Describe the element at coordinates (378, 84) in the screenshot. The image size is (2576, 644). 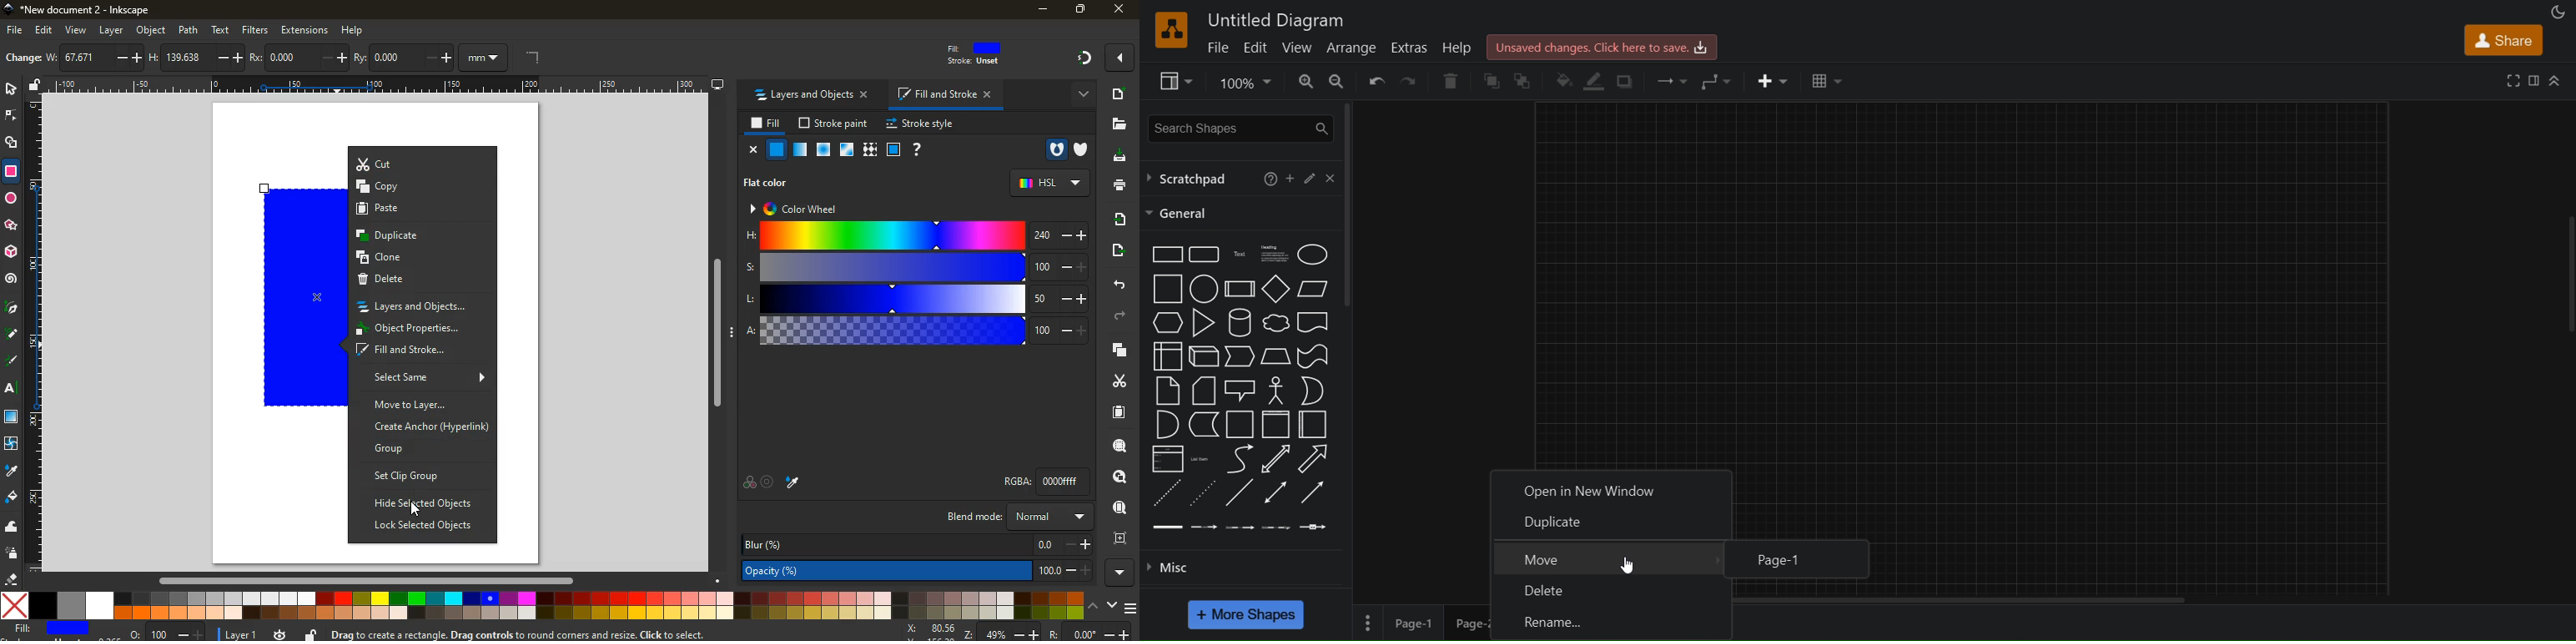
I see `` at that location.